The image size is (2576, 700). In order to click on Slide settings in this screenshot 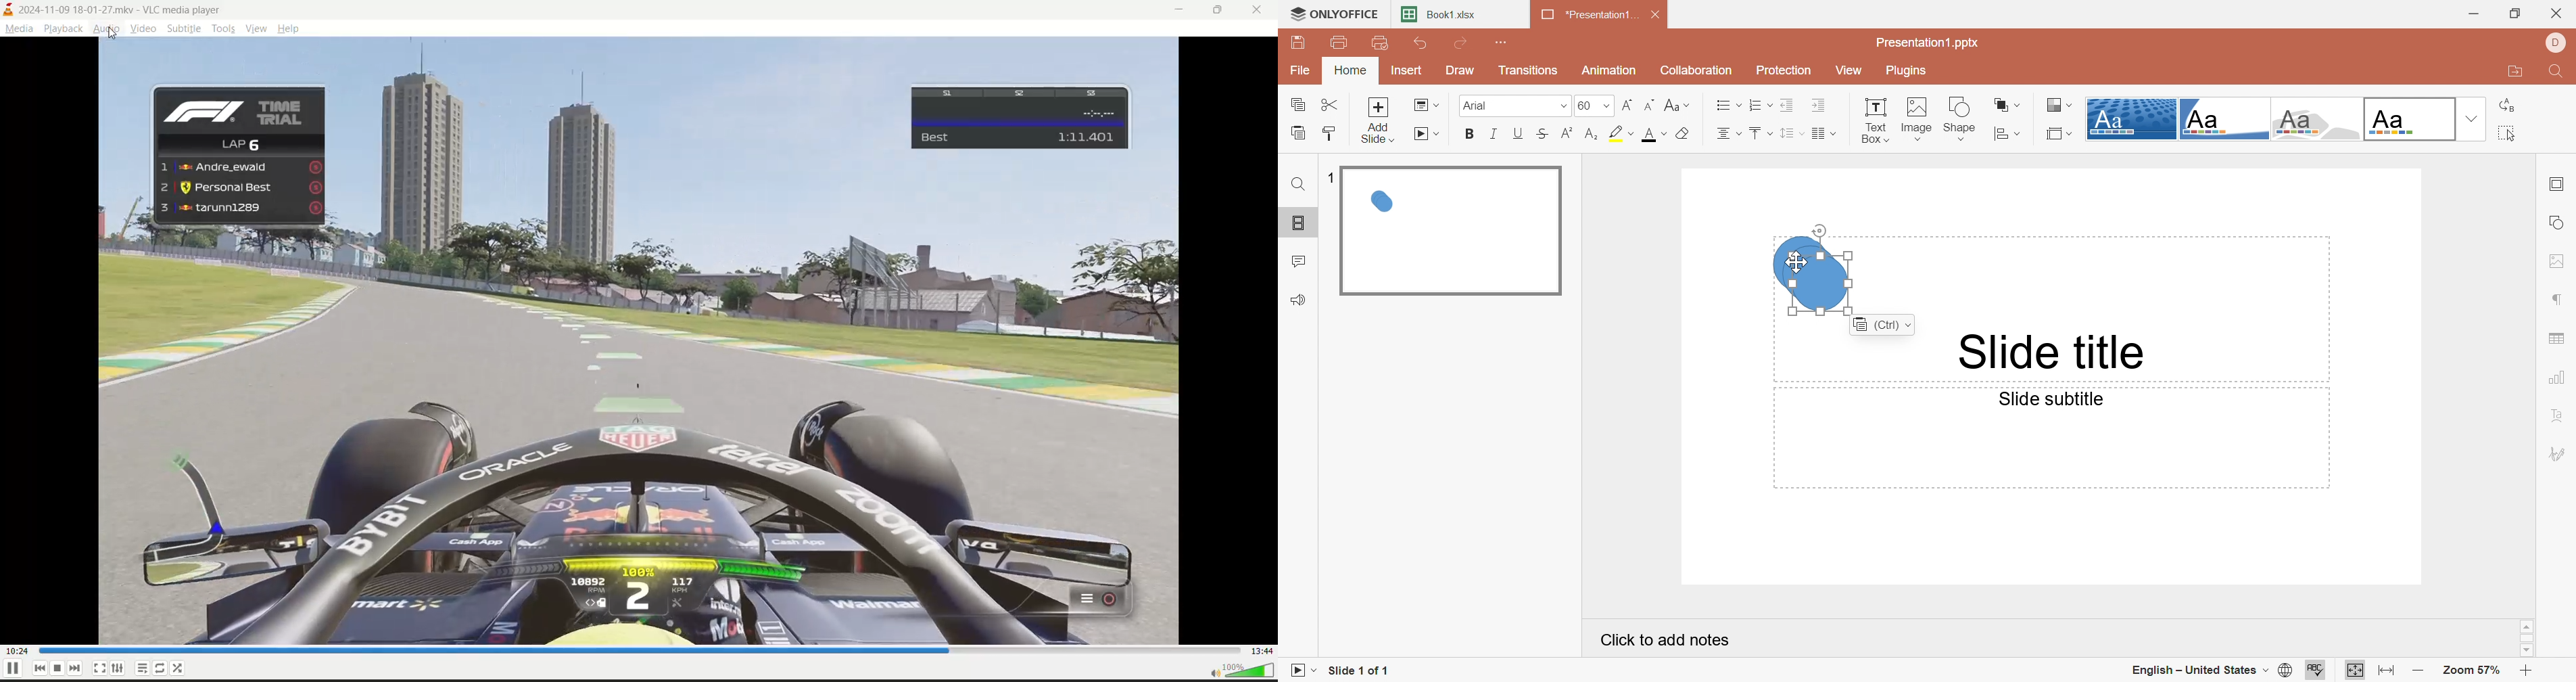, I will do `click(2555, 185)`.